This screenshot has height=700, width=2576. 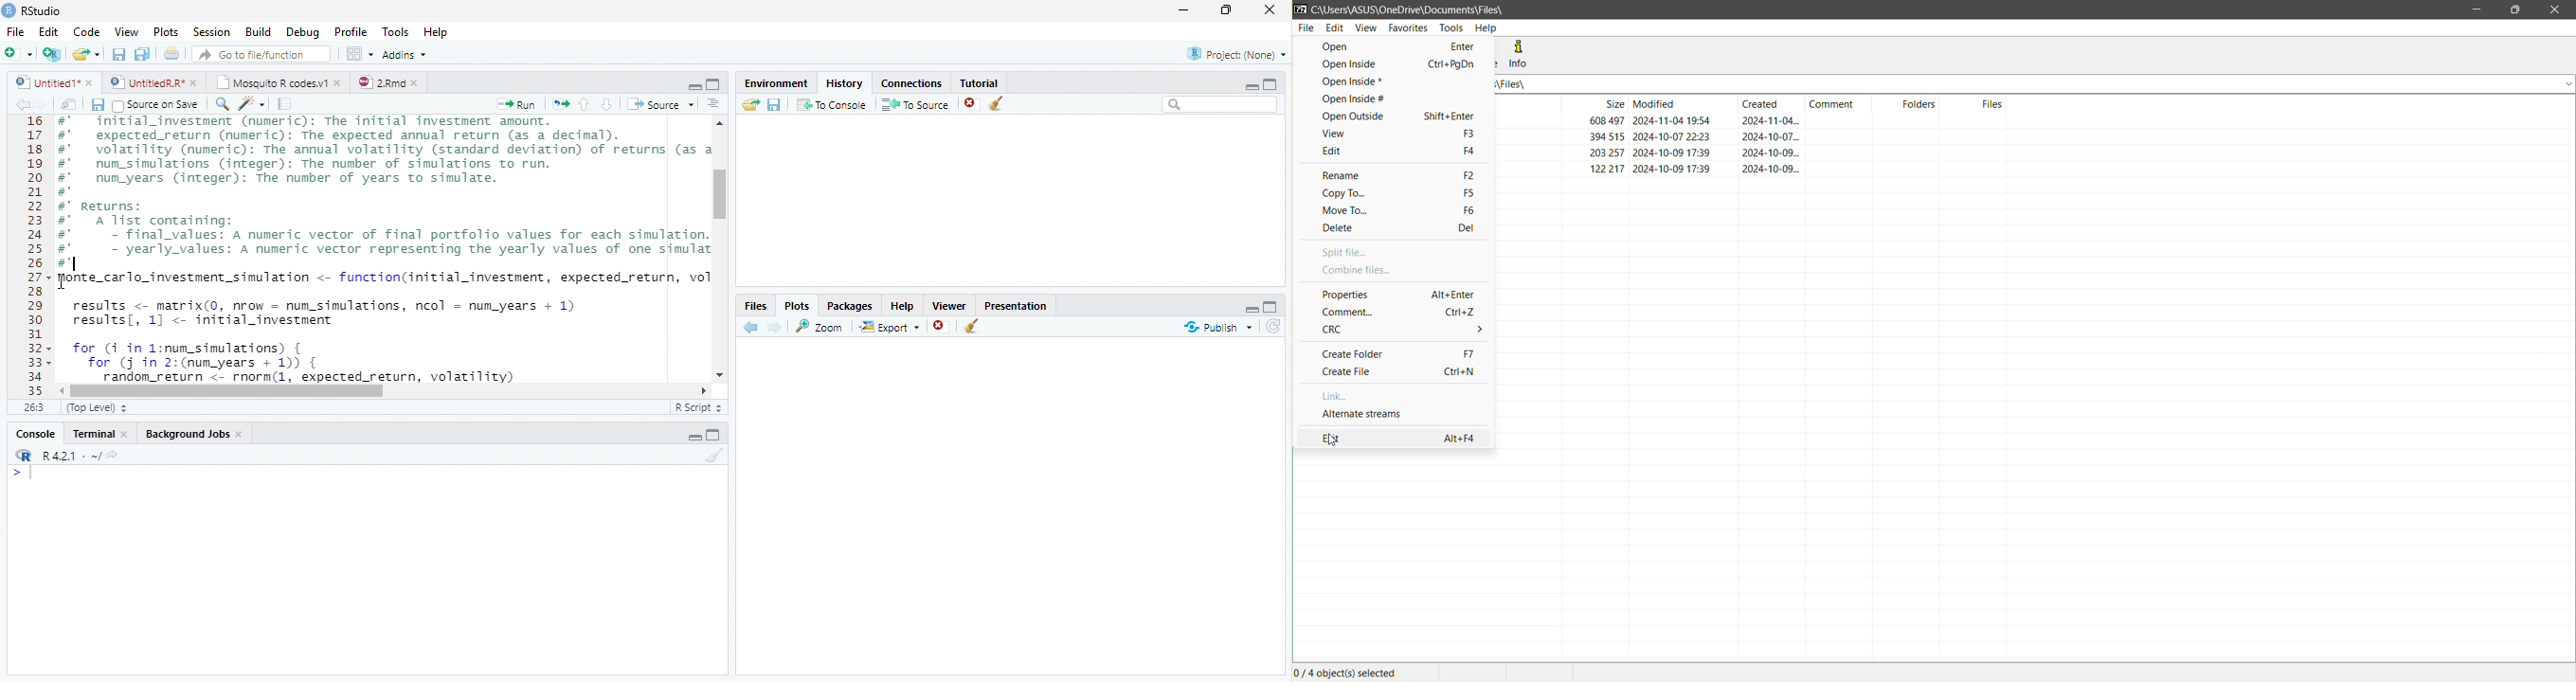 I want to click on Go to next section of code, so click(x=608, y=105).